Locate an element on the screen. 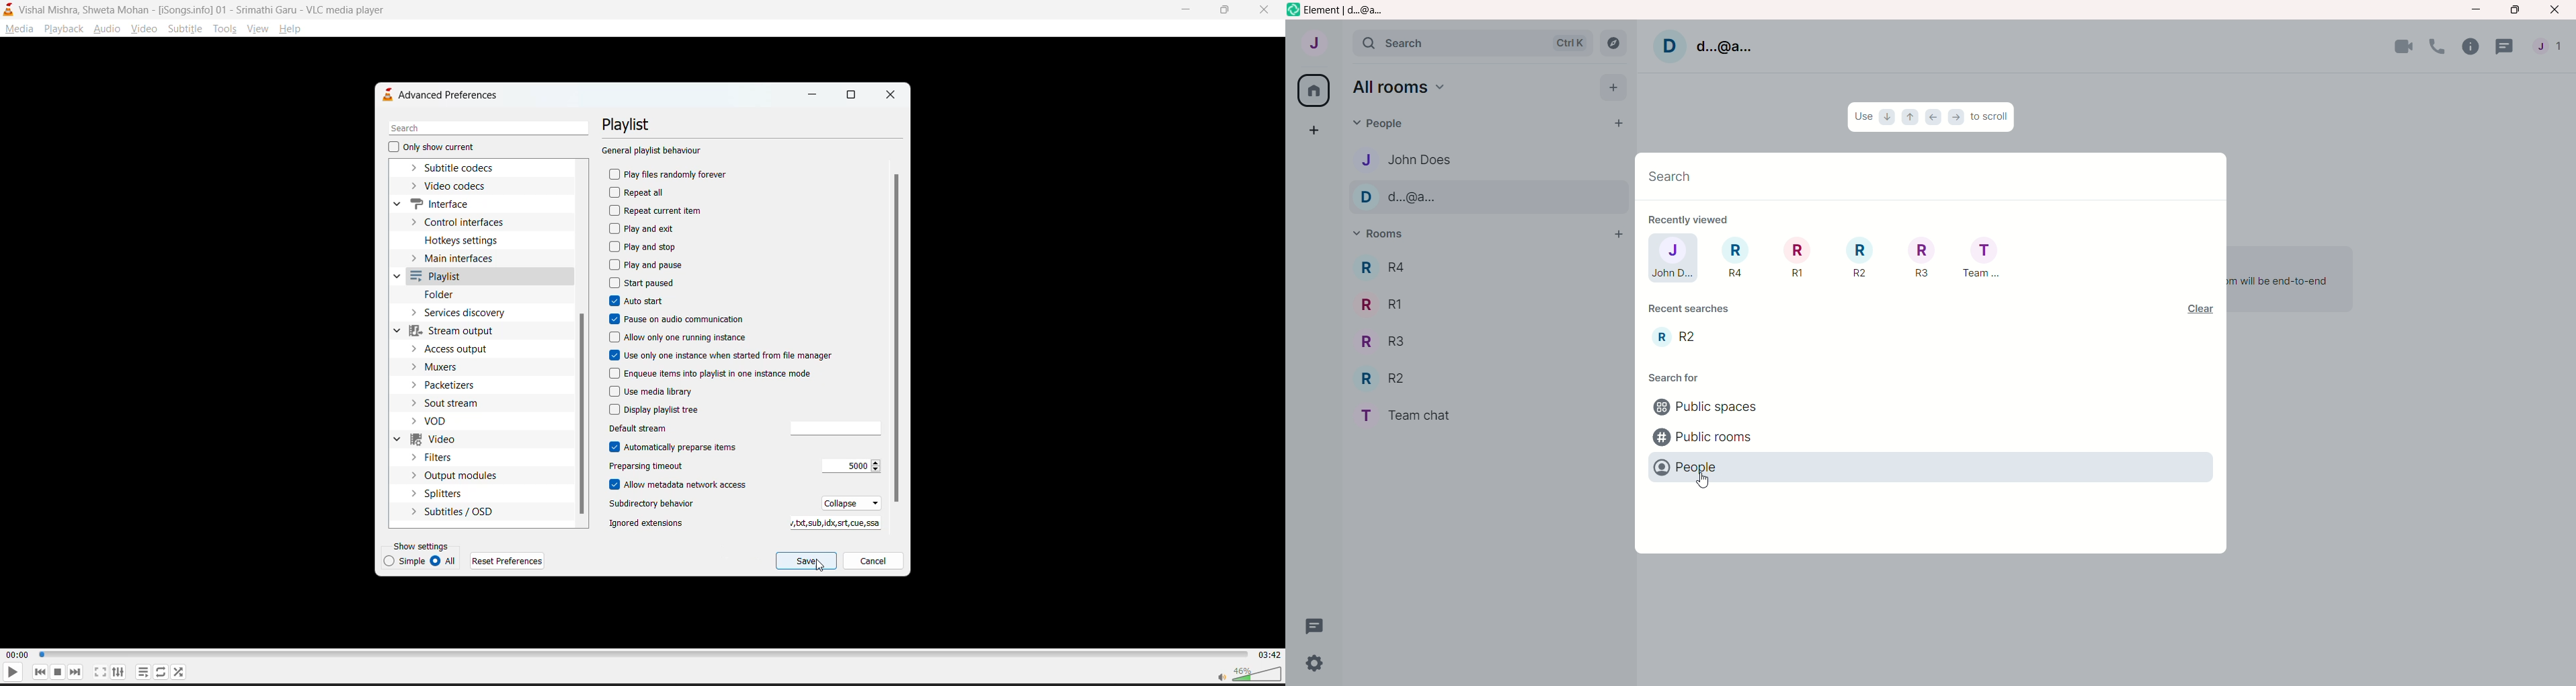  ignored extensions is located at coordinates (744, 525).